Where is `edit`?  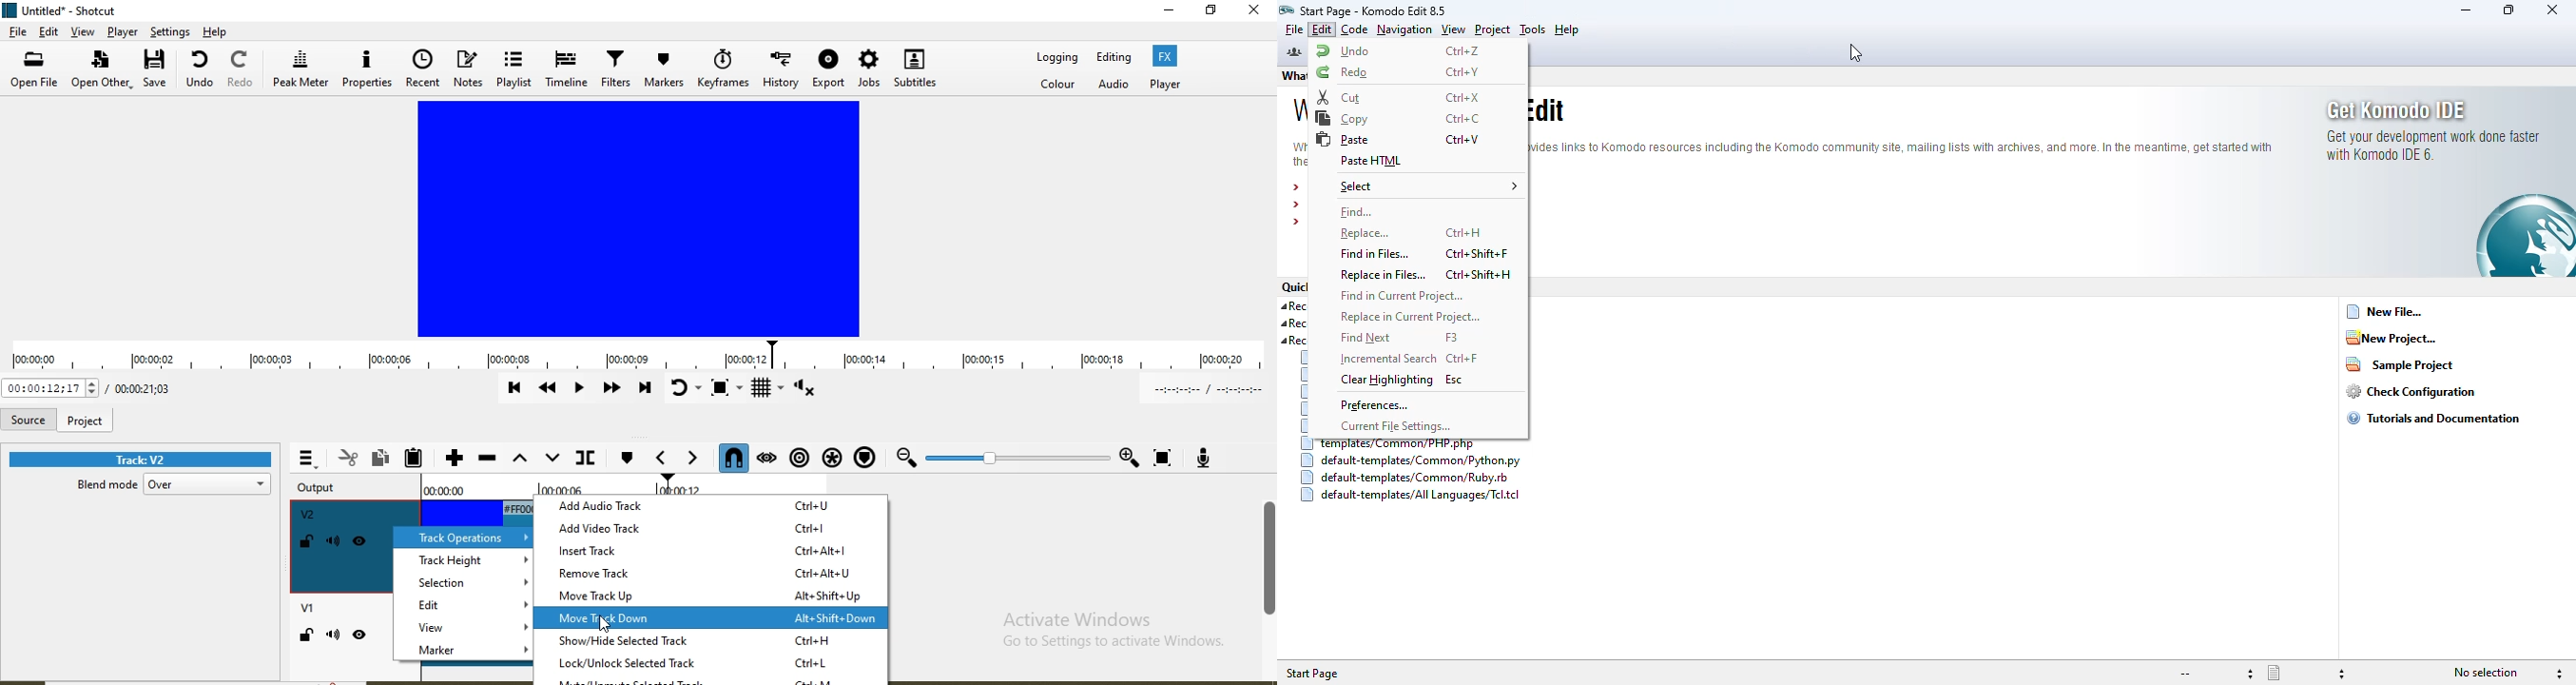
edit is located at coordinates (1321, 29).